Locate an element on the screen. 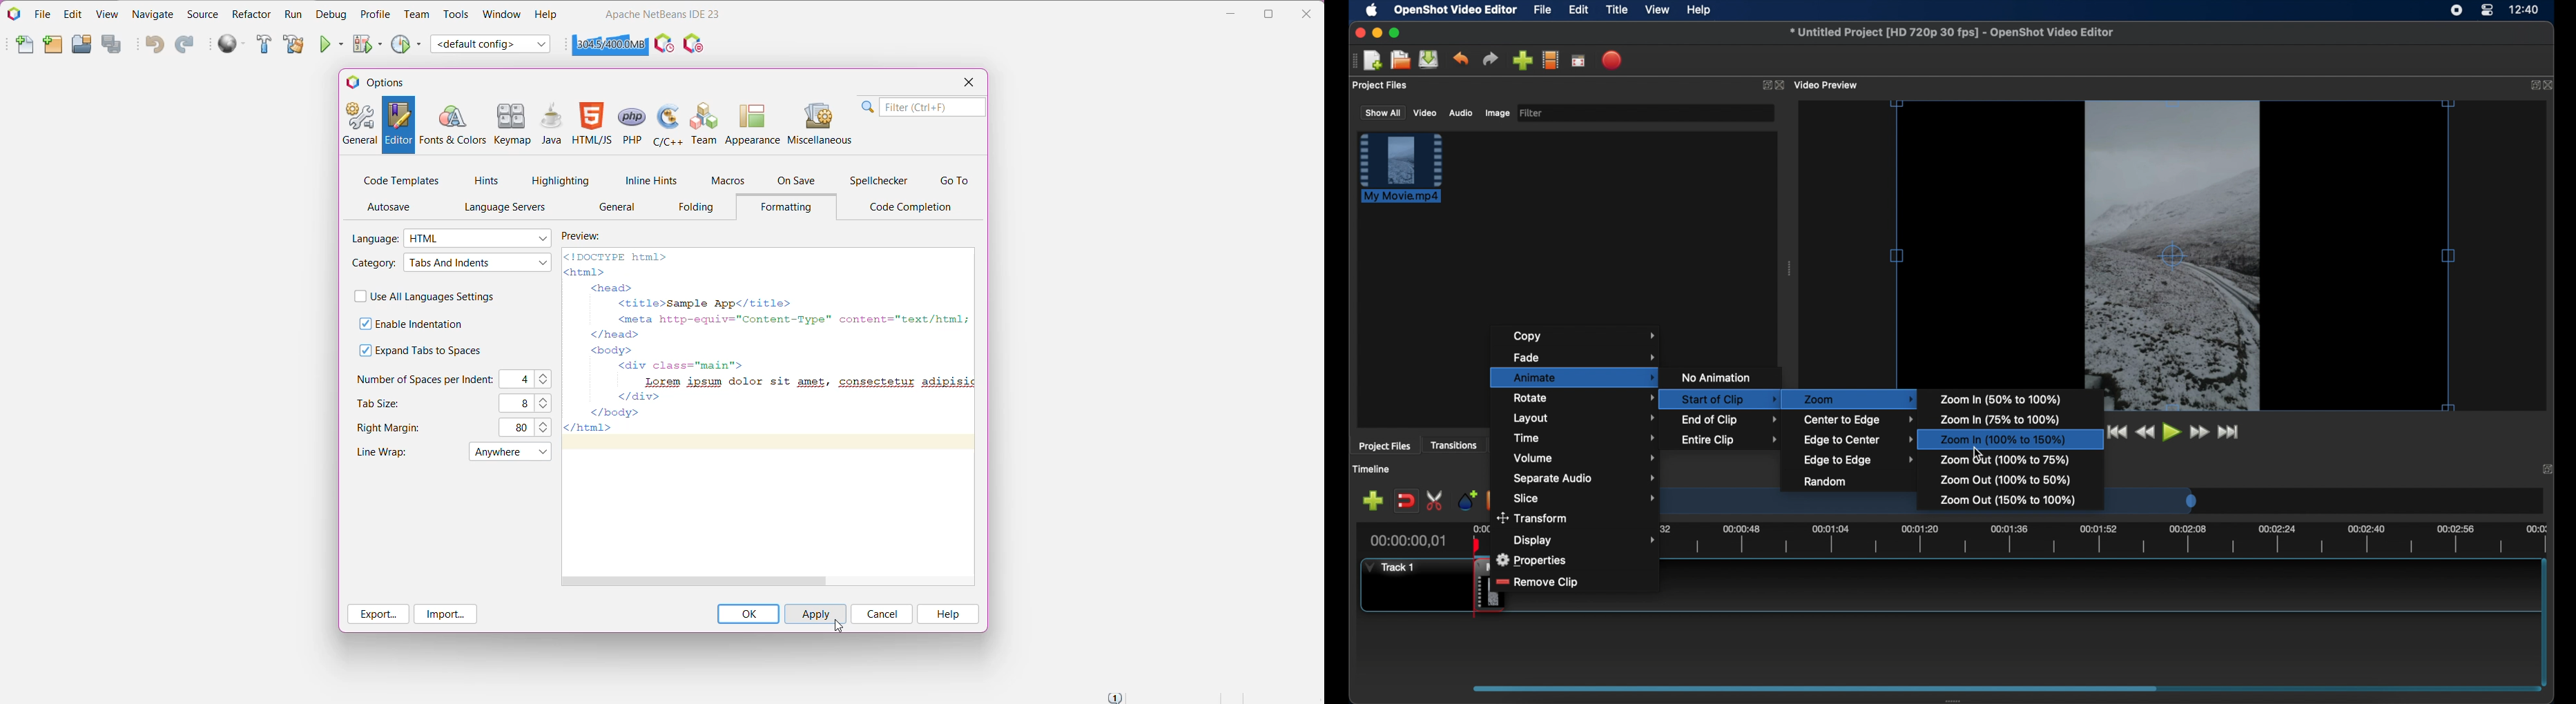 The image size is (2576, 728). zoom in is located at coordinates (2005, 441).